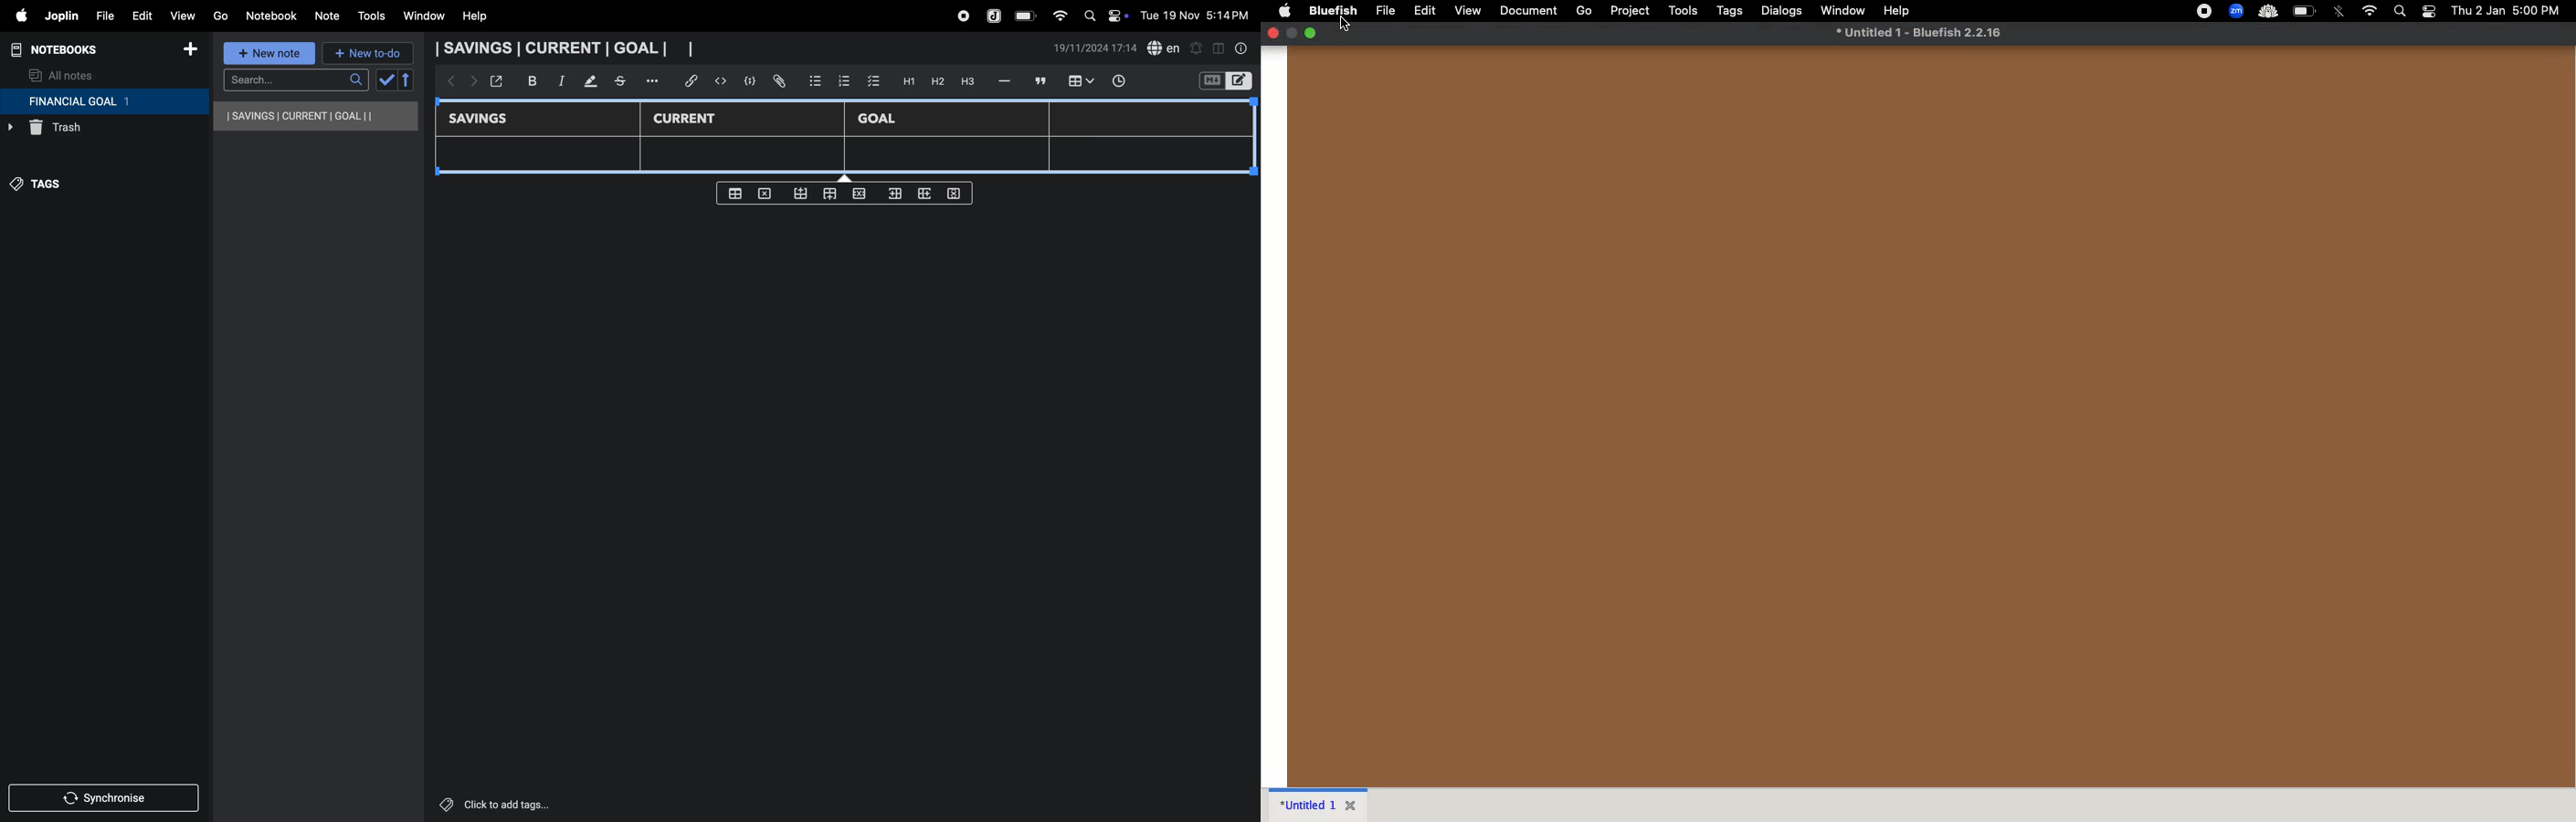  Describe the element at coordinates (2429, 11) in the screenshot. I see `notification` at that location.